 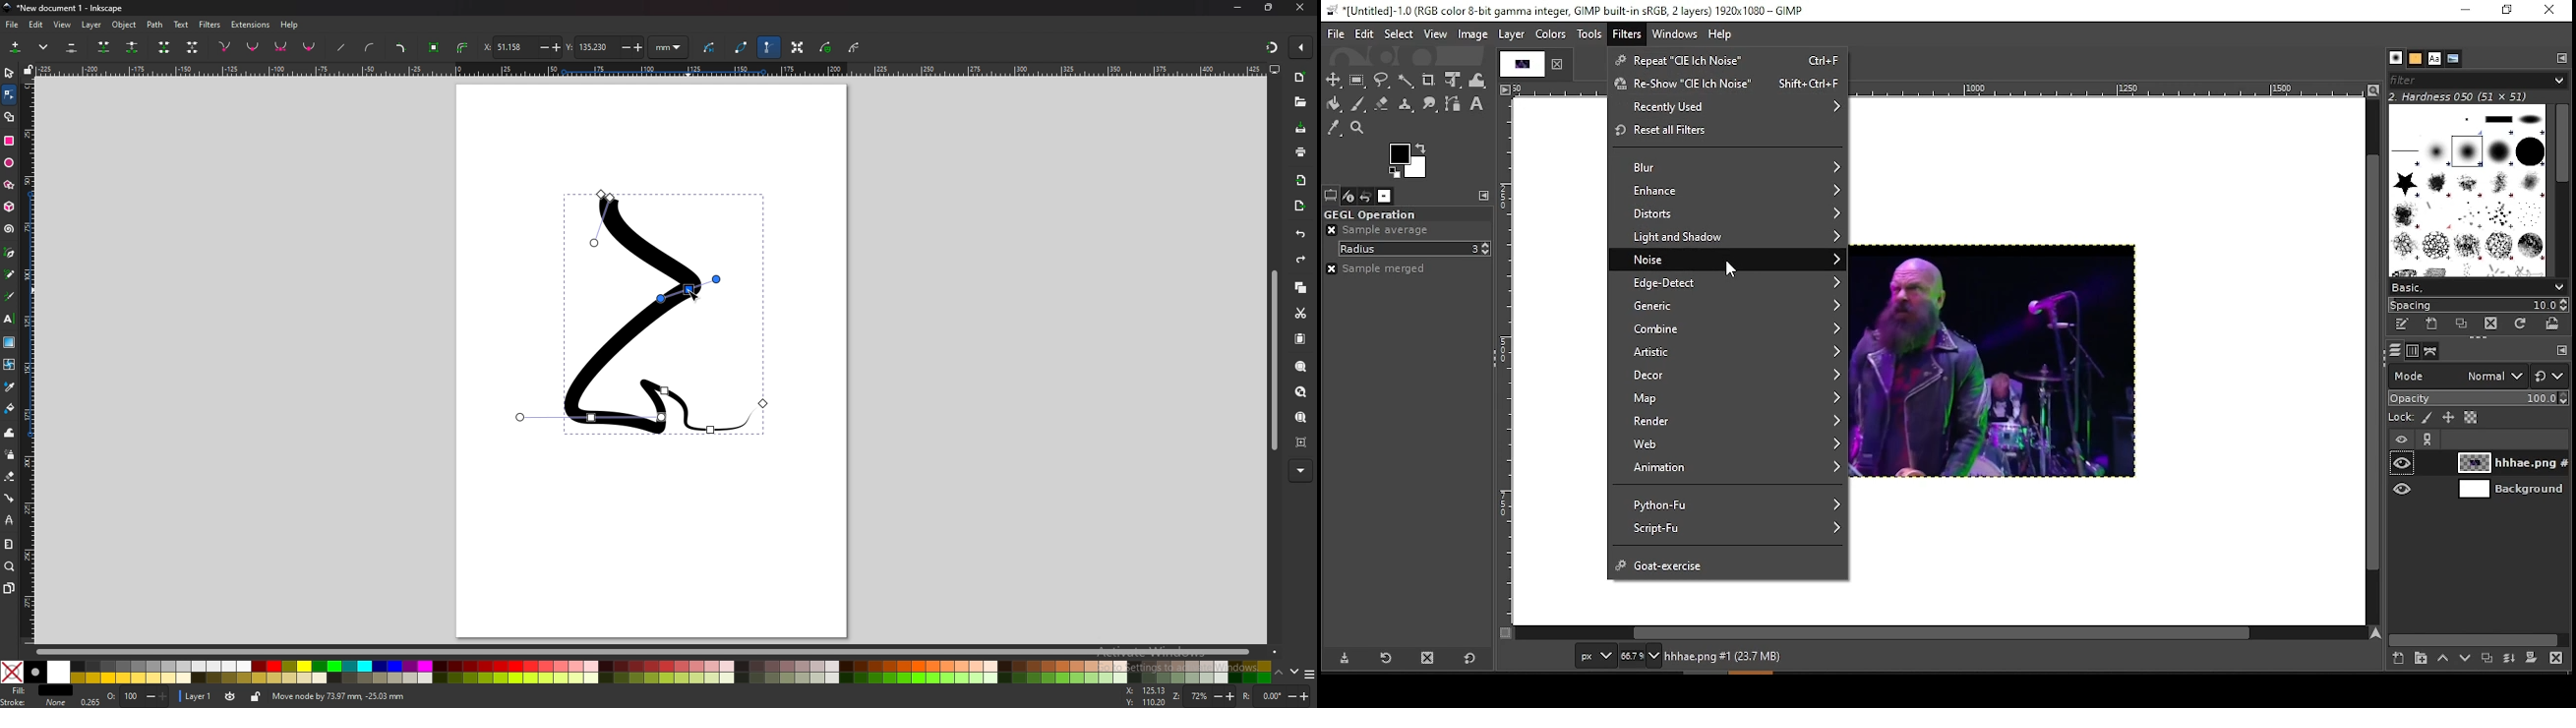 I want to click on zoom drawing, so click(x=1300, y=392).